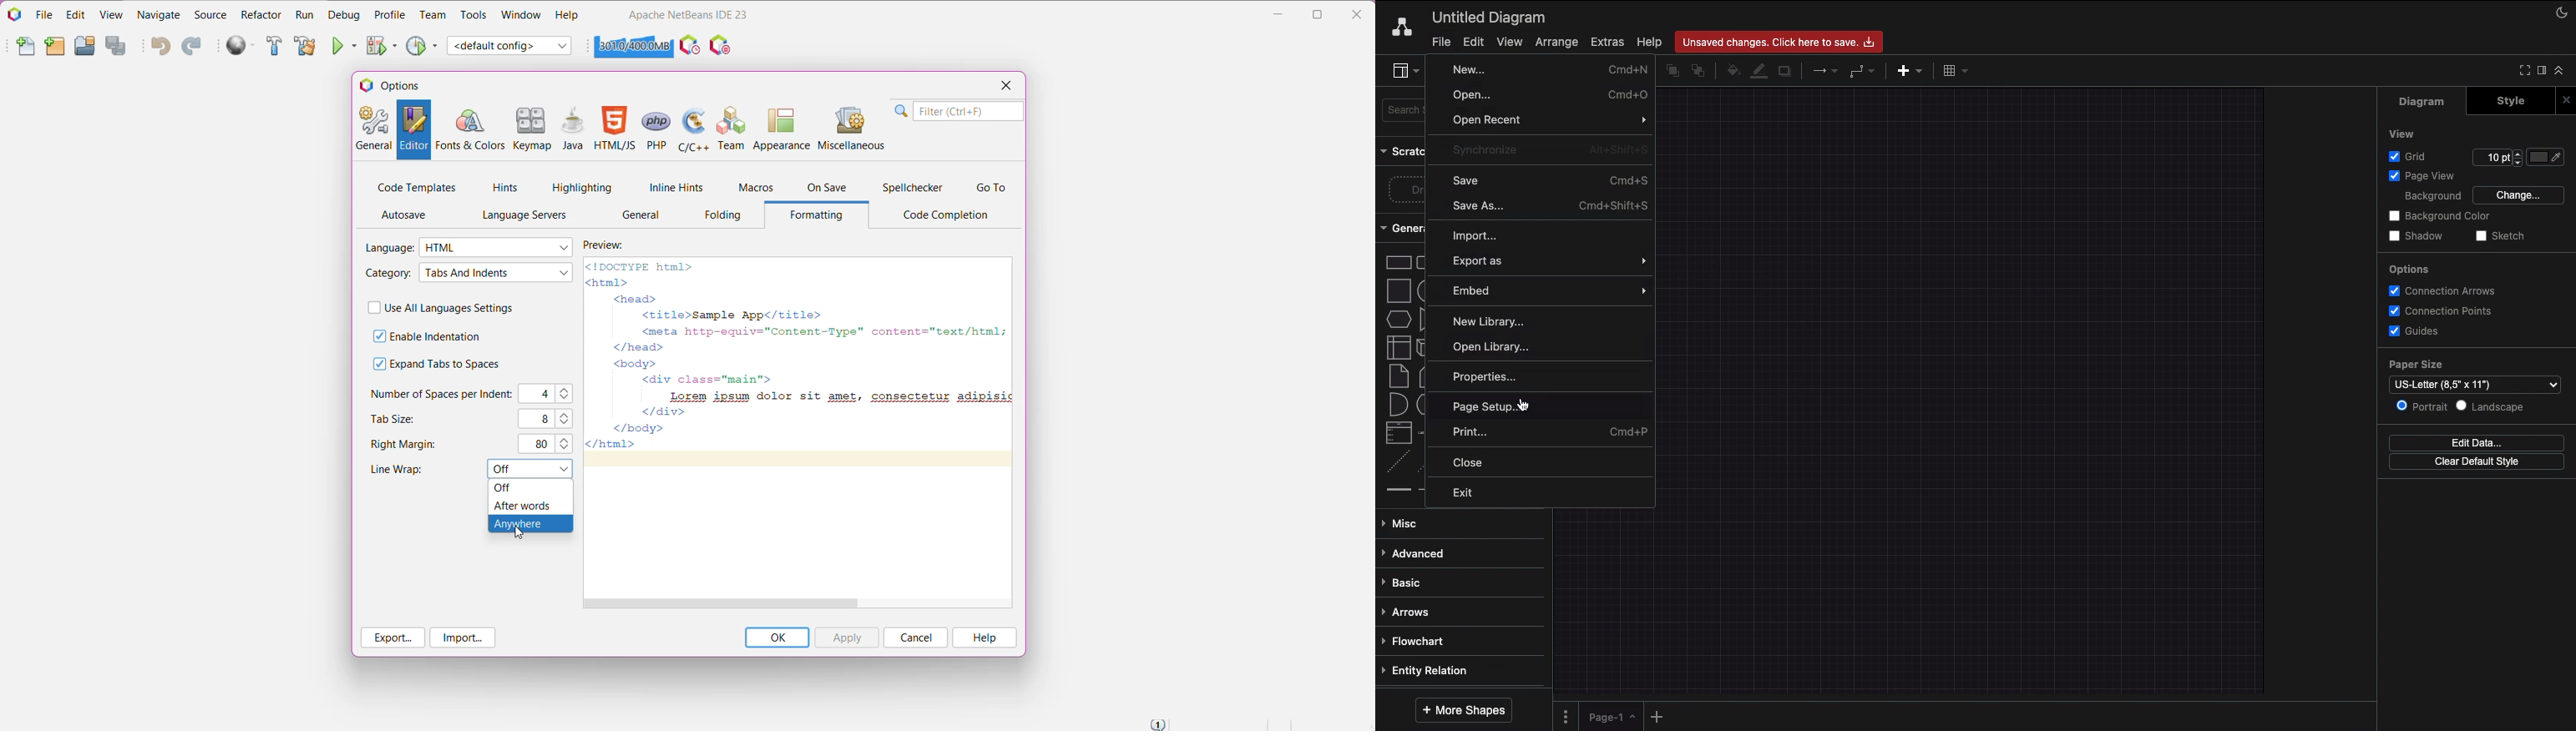 This screenshot has height=756, width=2576. I want to click on Set the required tab size, so click(567, 418).